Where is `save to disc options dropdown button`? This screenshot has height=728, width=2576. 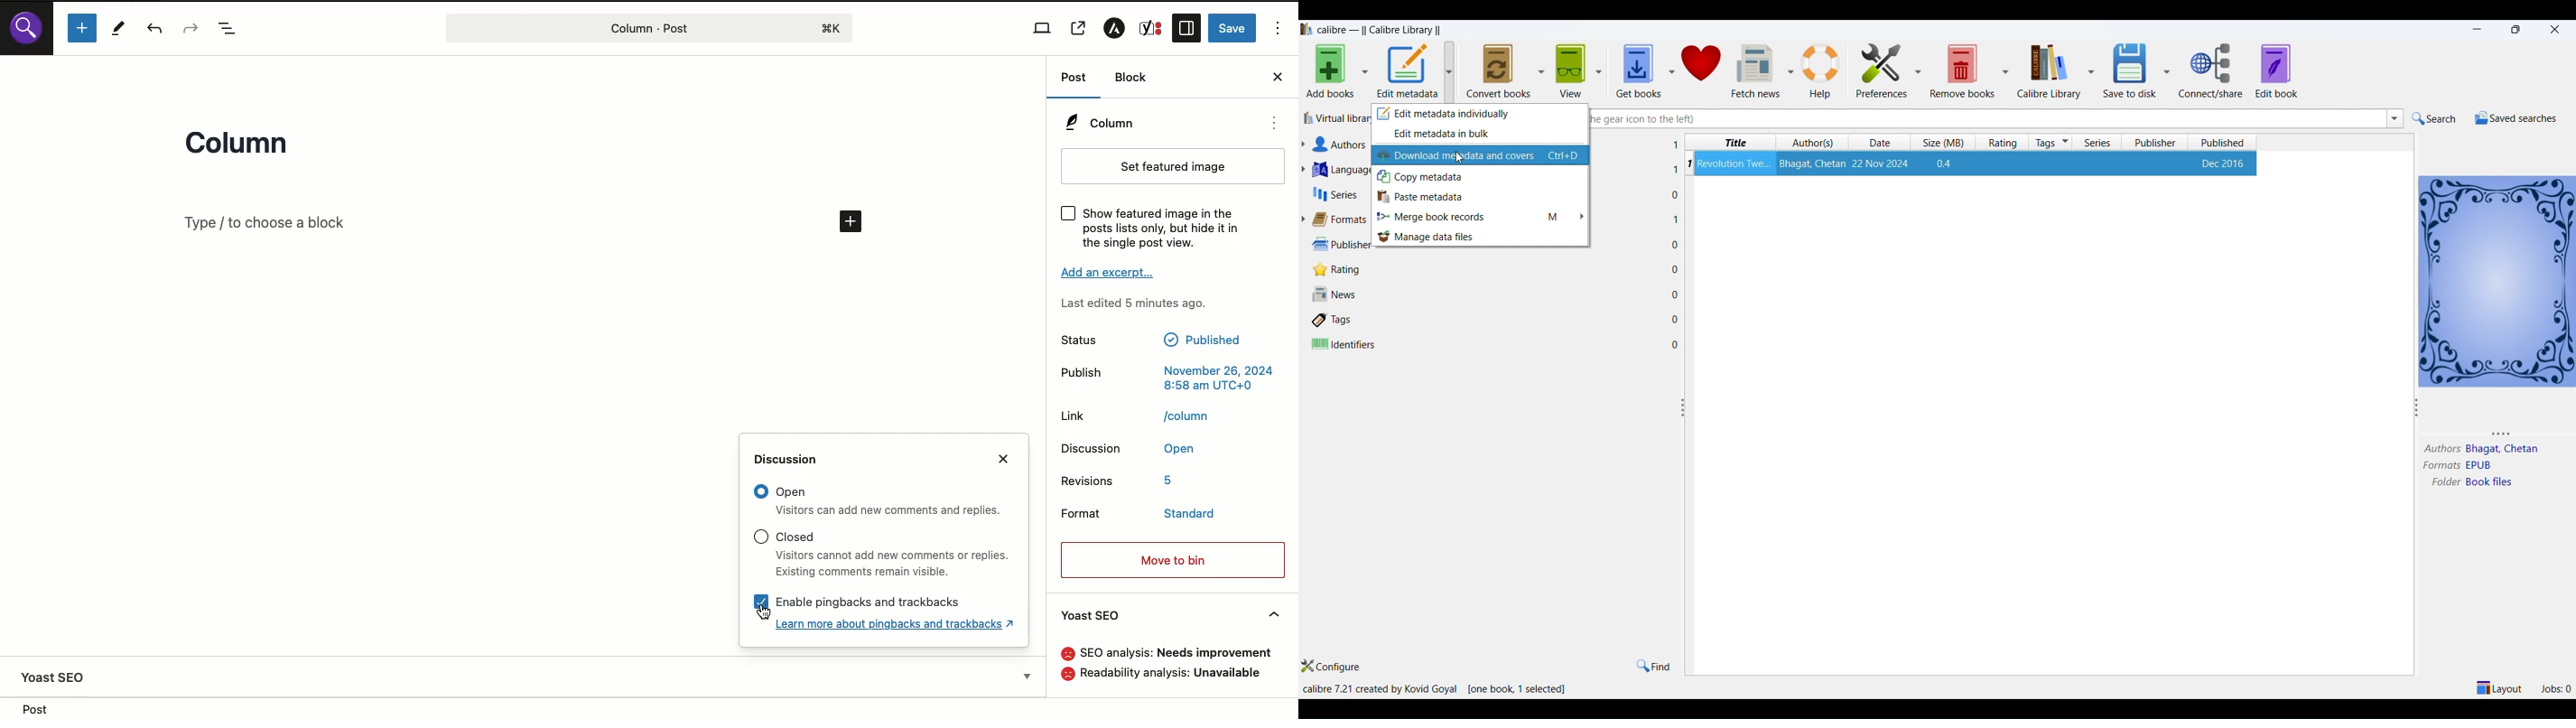 save to disc options dropdown button is located at coordinates (2167, 71).